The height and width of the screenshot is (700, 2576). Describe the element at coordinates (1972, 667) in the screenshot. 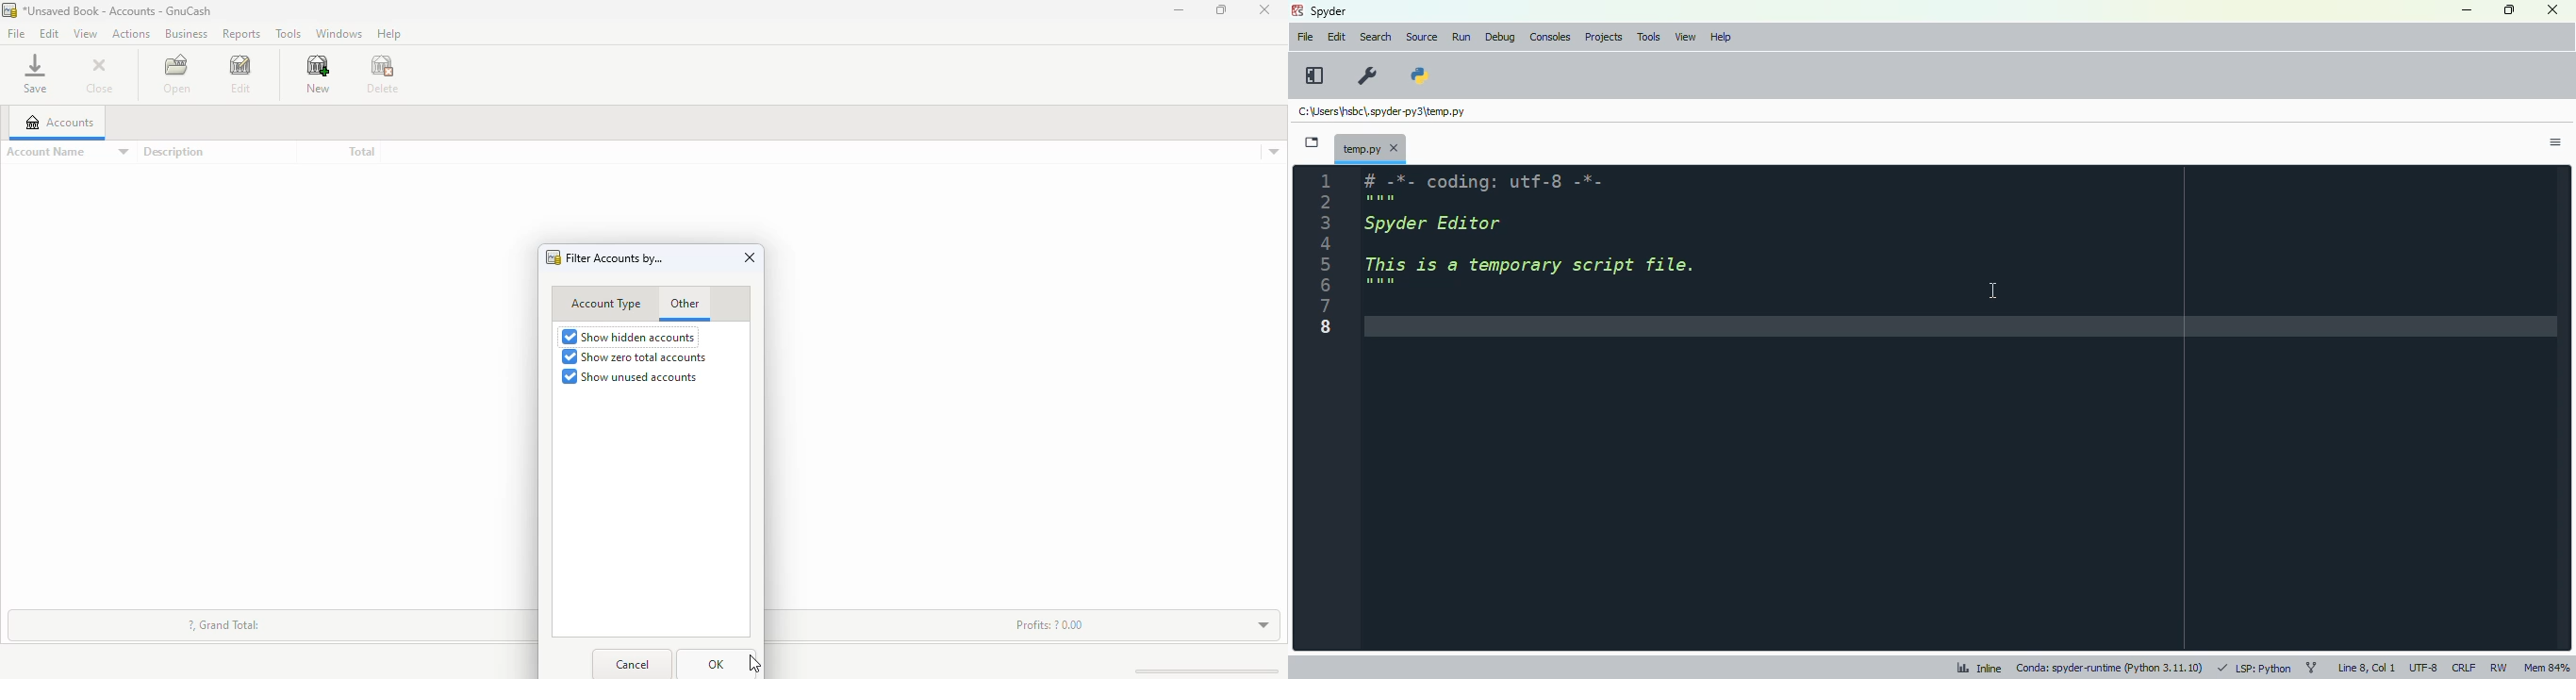

I see `Inline` at that location.